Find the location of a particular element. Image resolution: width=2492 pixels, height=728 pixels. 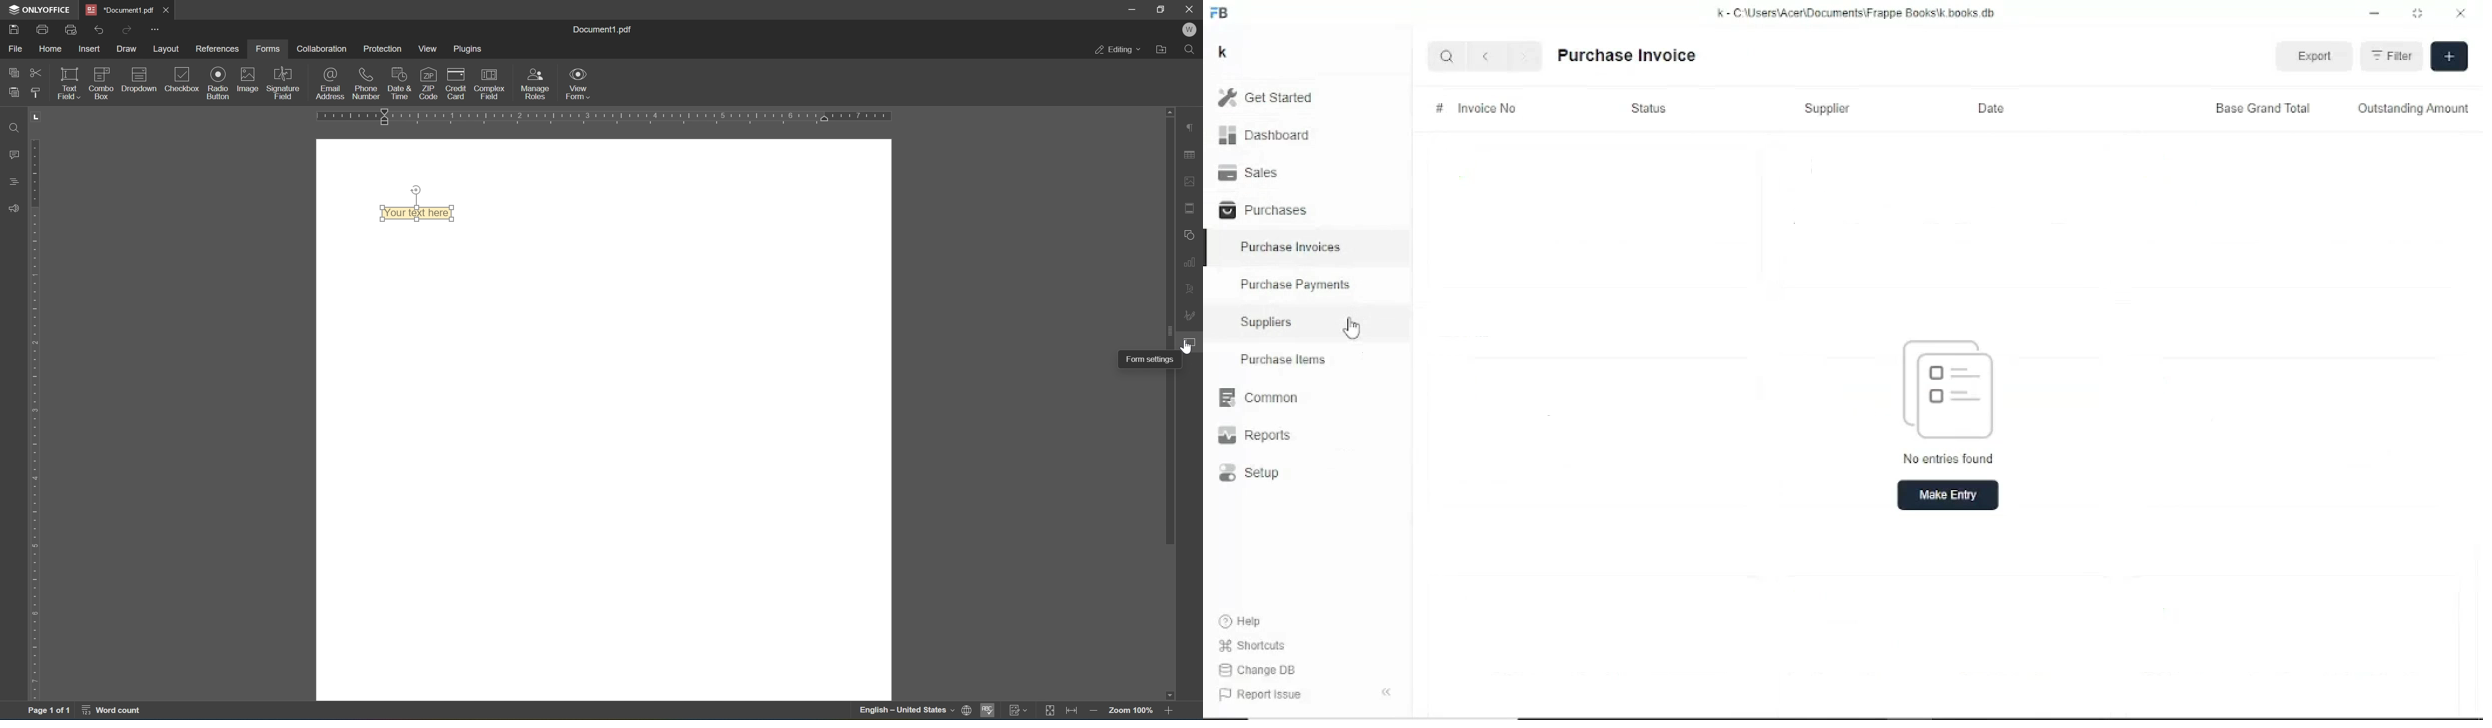

track changes is located at coordinates (1017, 711).